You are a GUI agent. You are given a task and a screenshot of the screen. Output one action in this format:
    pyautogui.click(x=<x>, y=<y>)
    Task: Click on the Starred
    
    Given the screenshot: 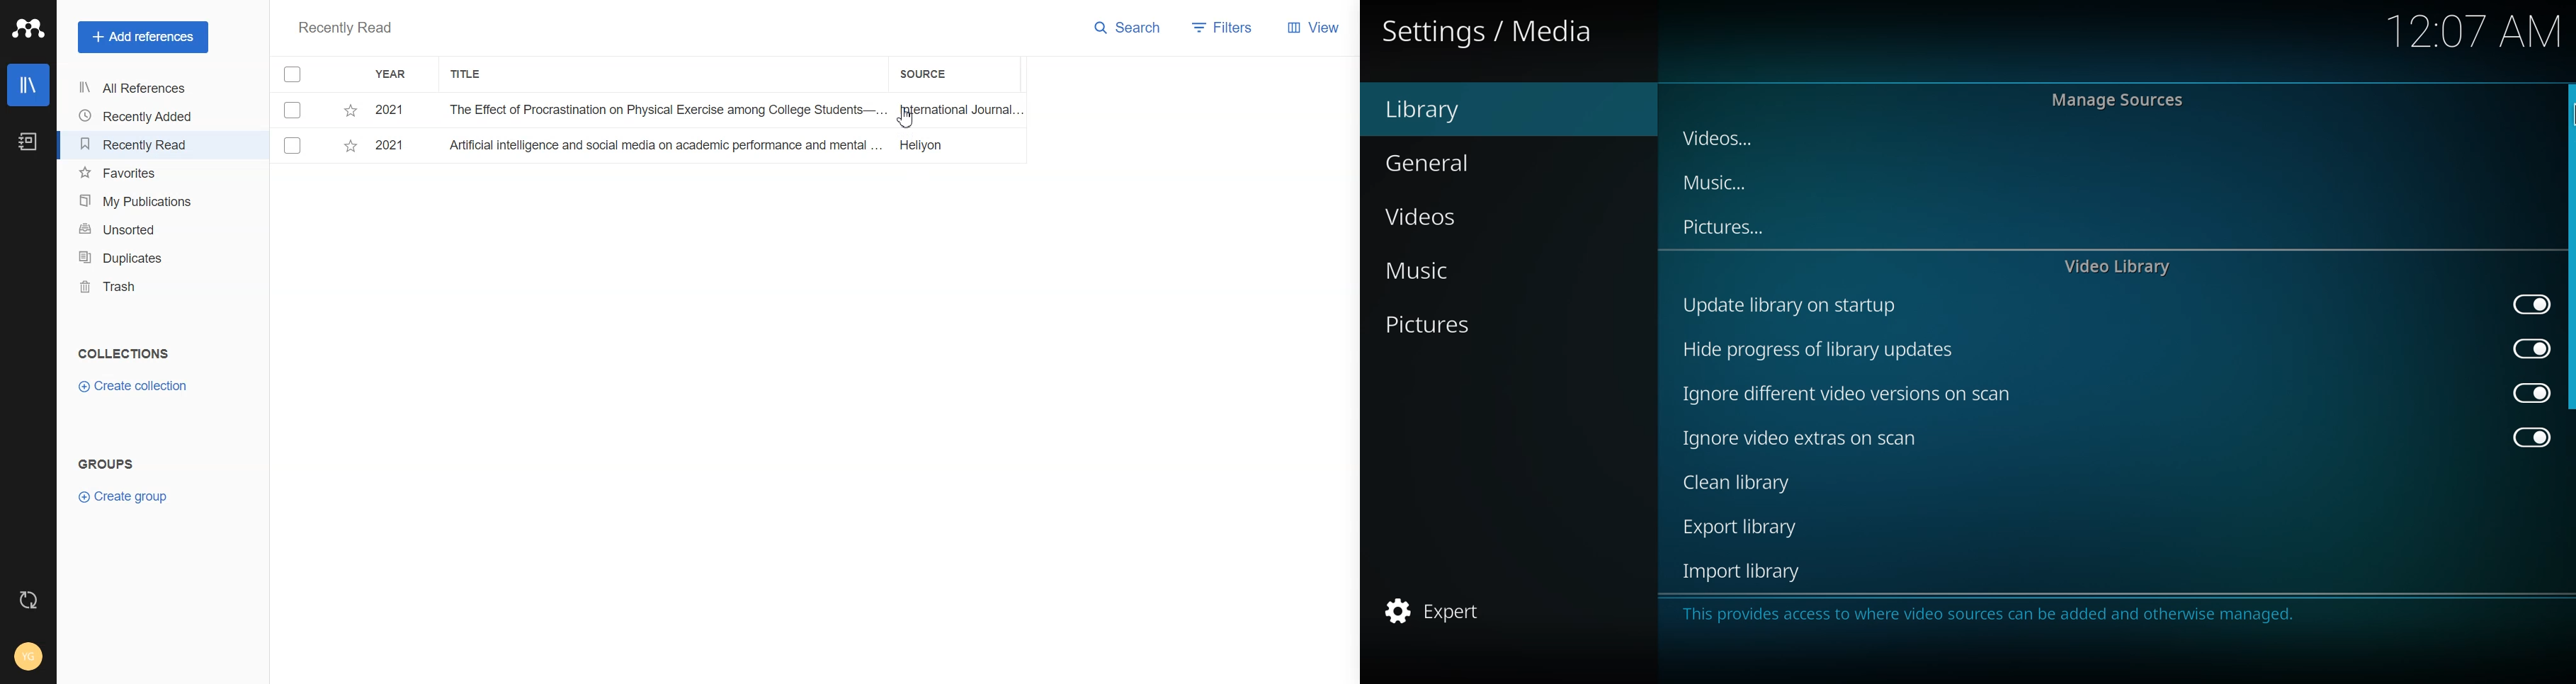 What is the action you would take?
    pyautogui.click(x=350, y=149)
    